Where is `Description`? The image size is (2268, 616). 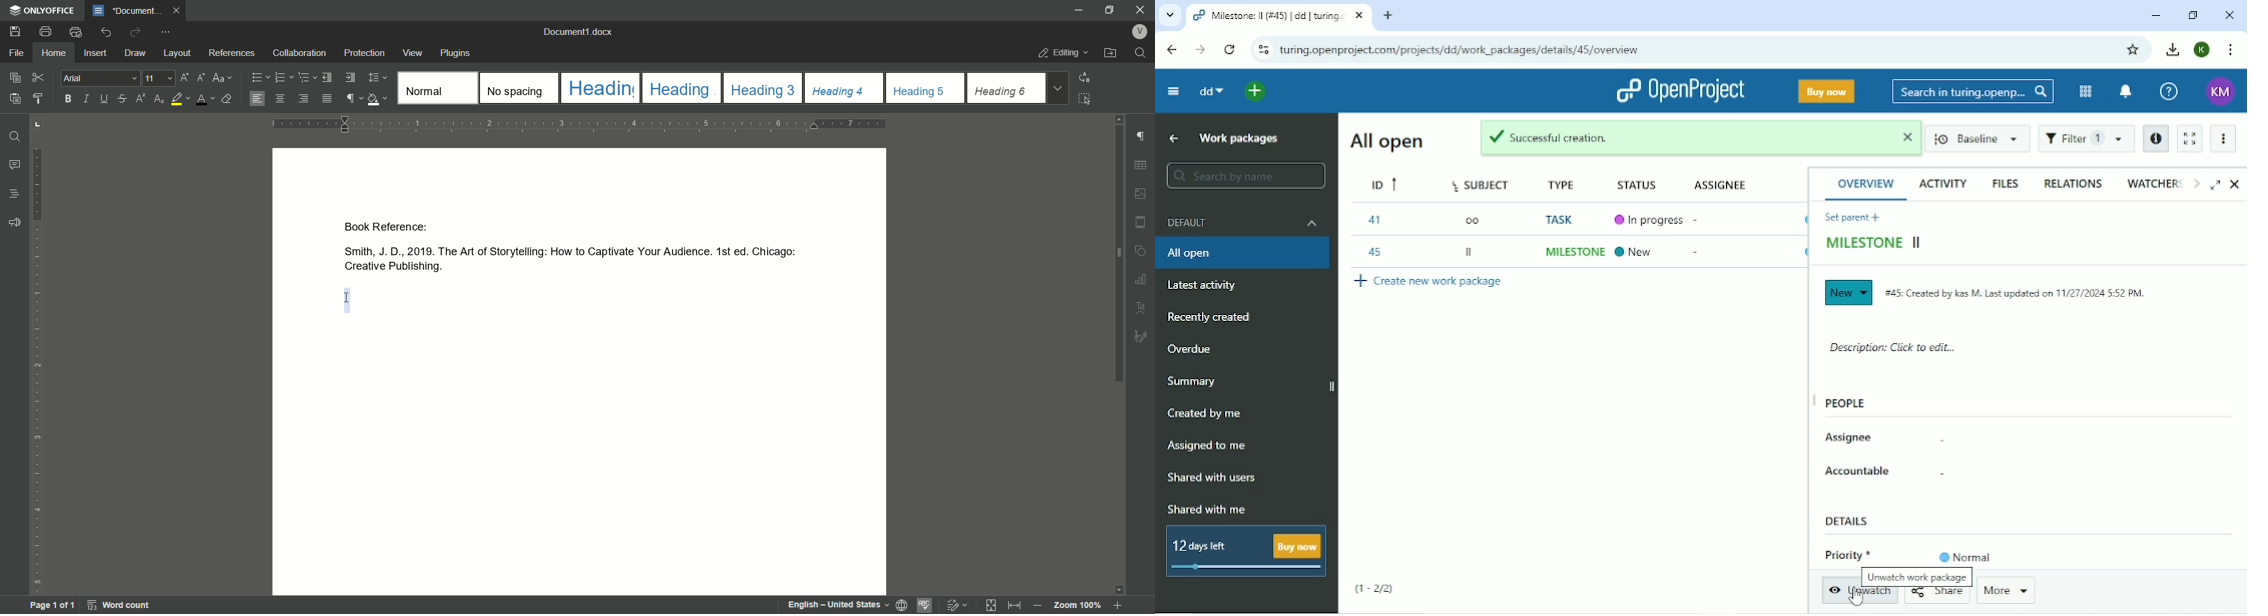 Description is located at coordinates (1894, 346).